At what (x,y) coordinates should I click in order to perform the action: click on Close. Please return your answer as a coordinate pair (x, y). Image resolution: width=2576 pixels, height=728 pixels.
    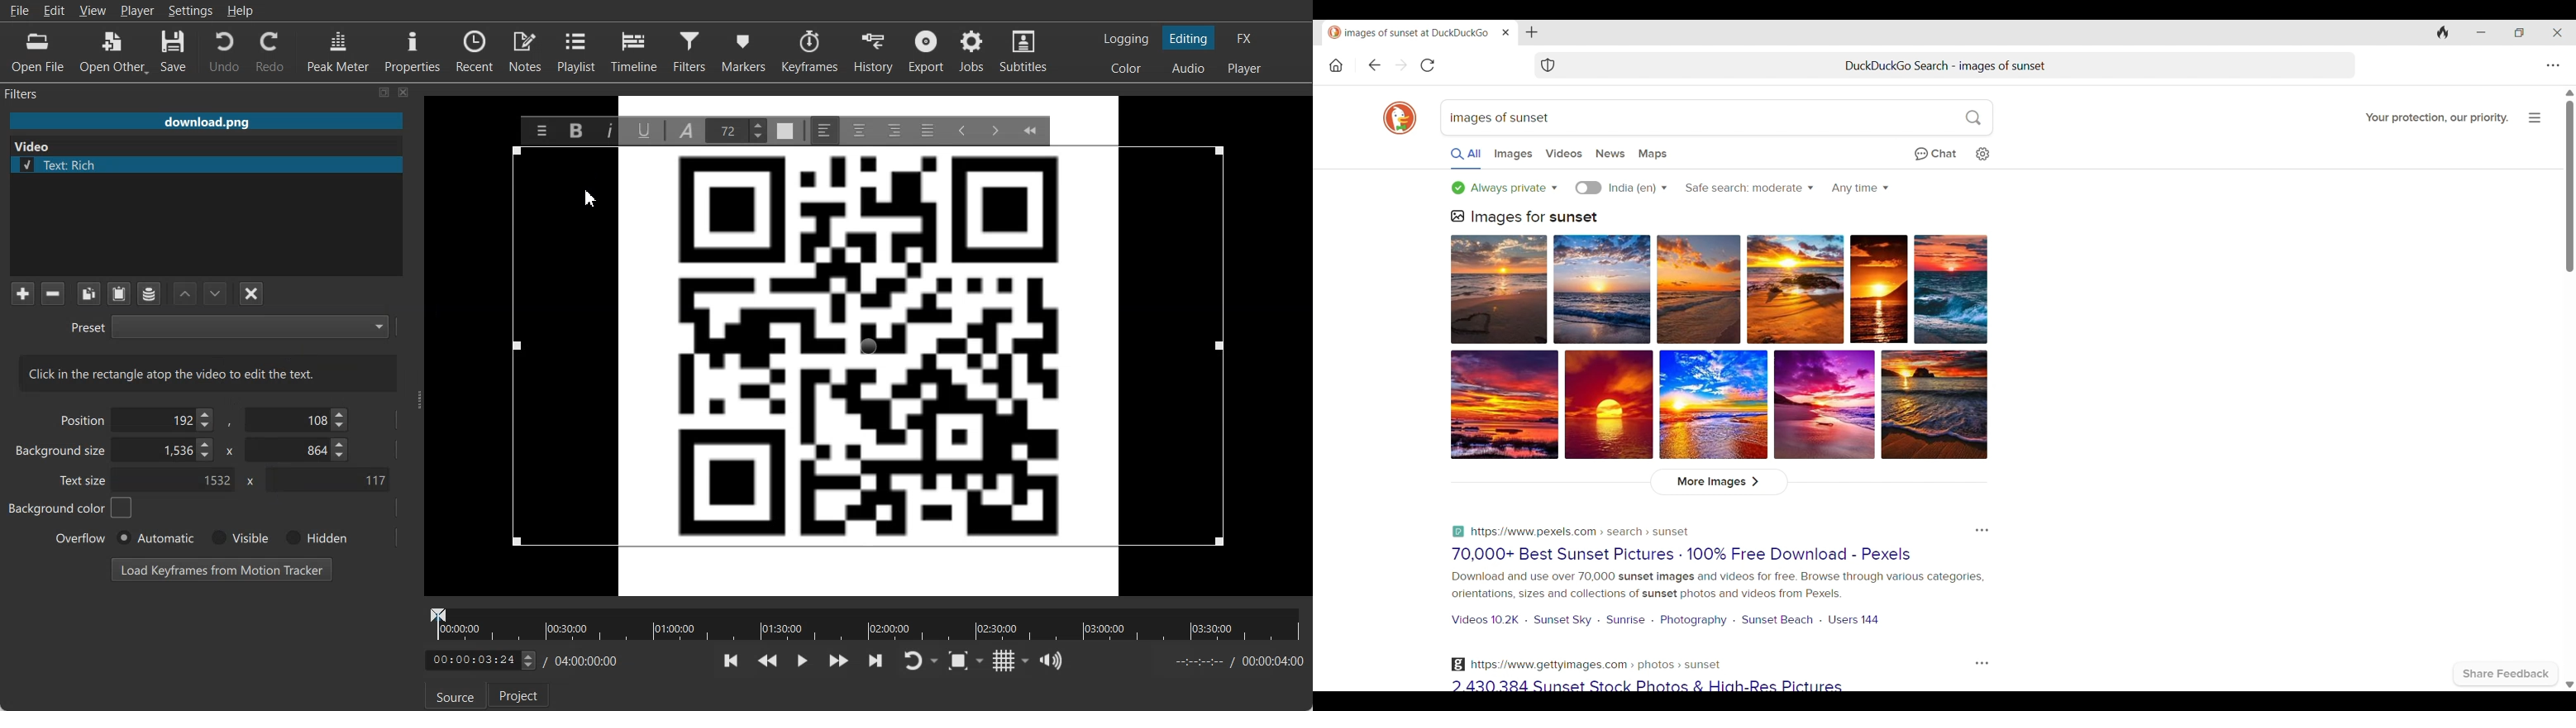
    Looking at the image, I should click on (404, 92).